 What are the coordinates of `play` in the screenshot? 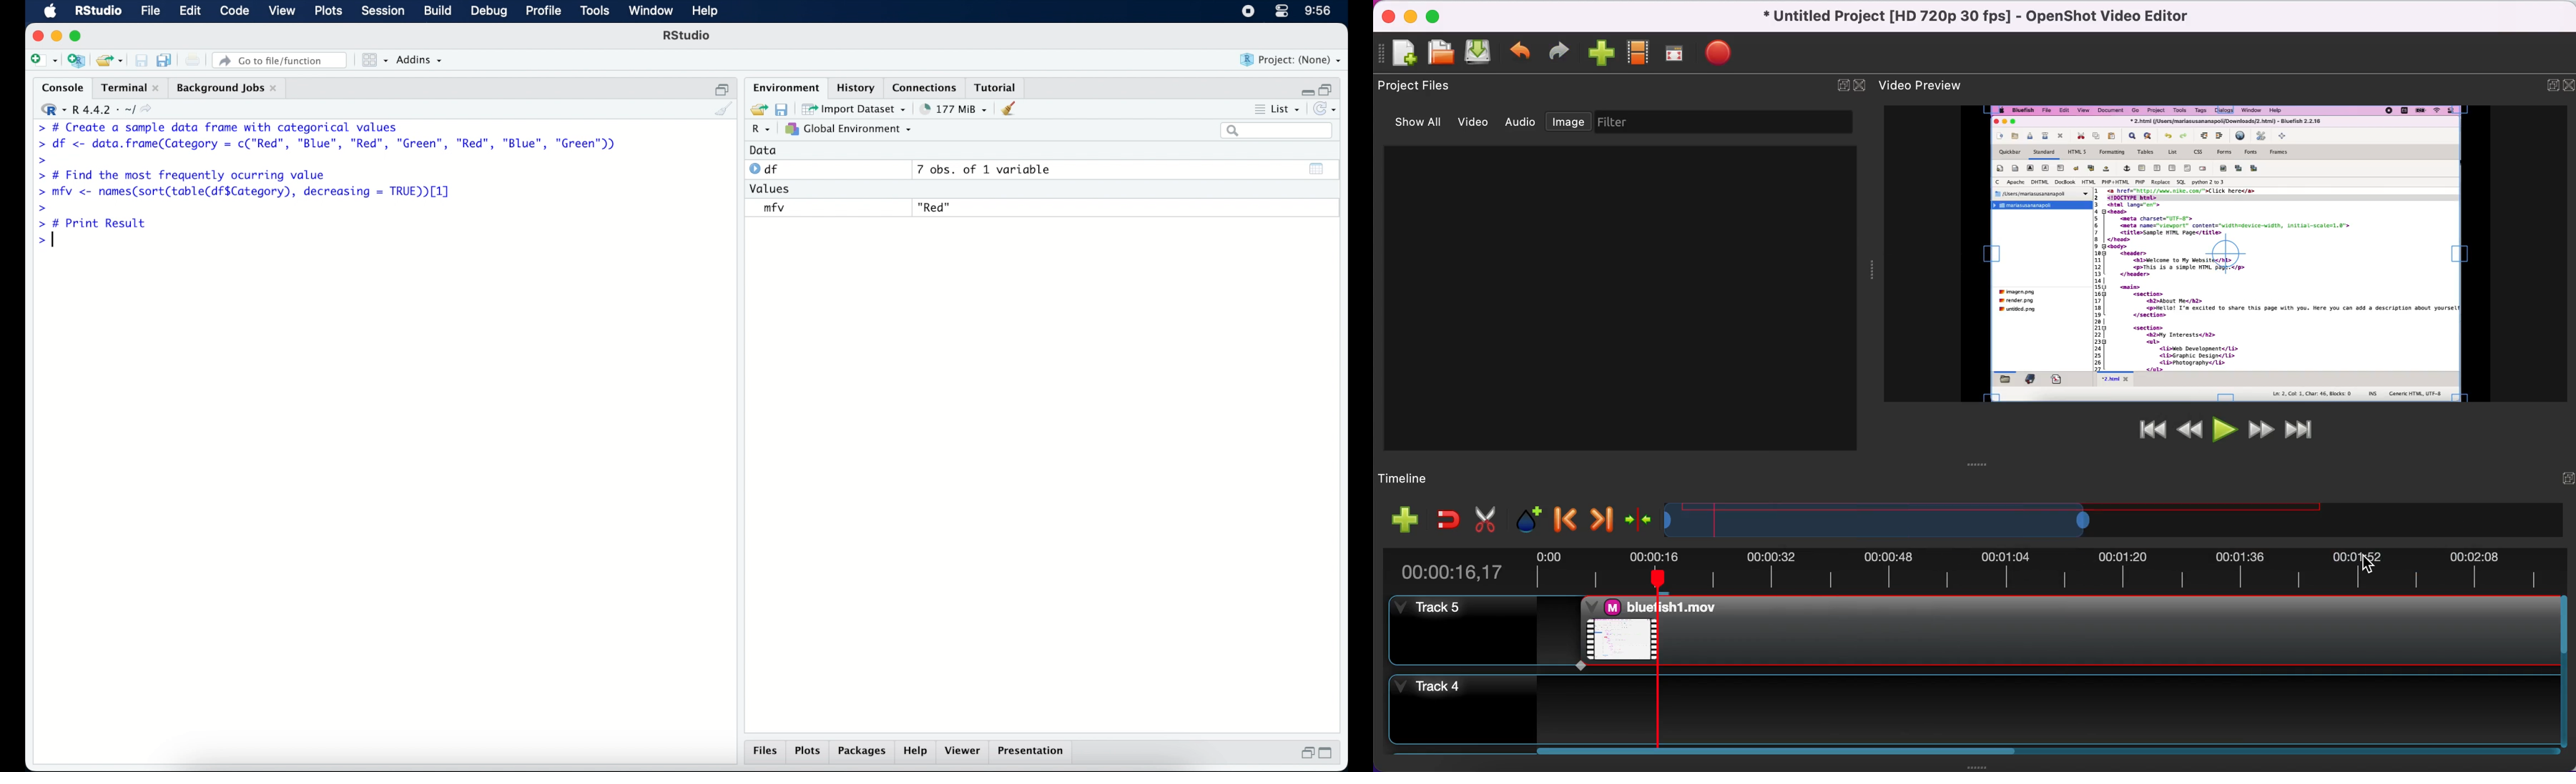 It's located at (2223, 429).